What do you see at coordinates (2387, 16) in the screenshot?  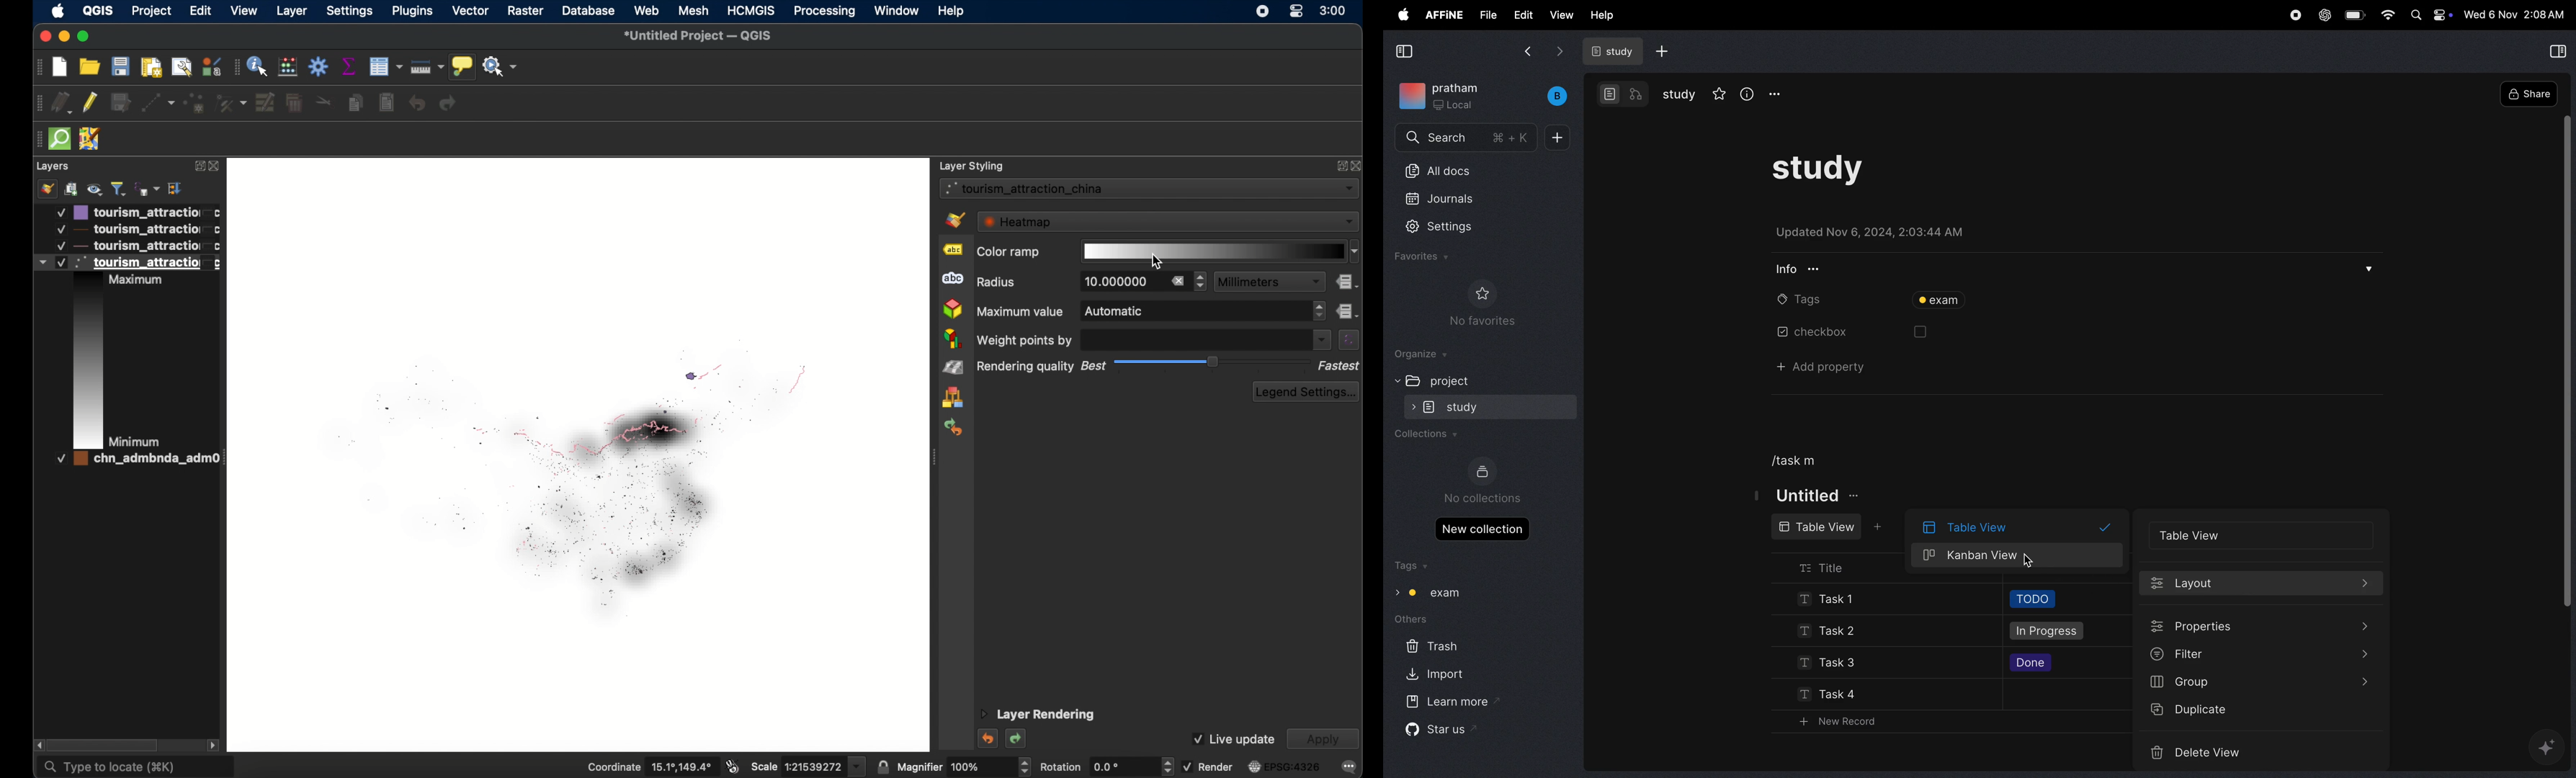 I see `wifi` at bounding box center [2387, 16].